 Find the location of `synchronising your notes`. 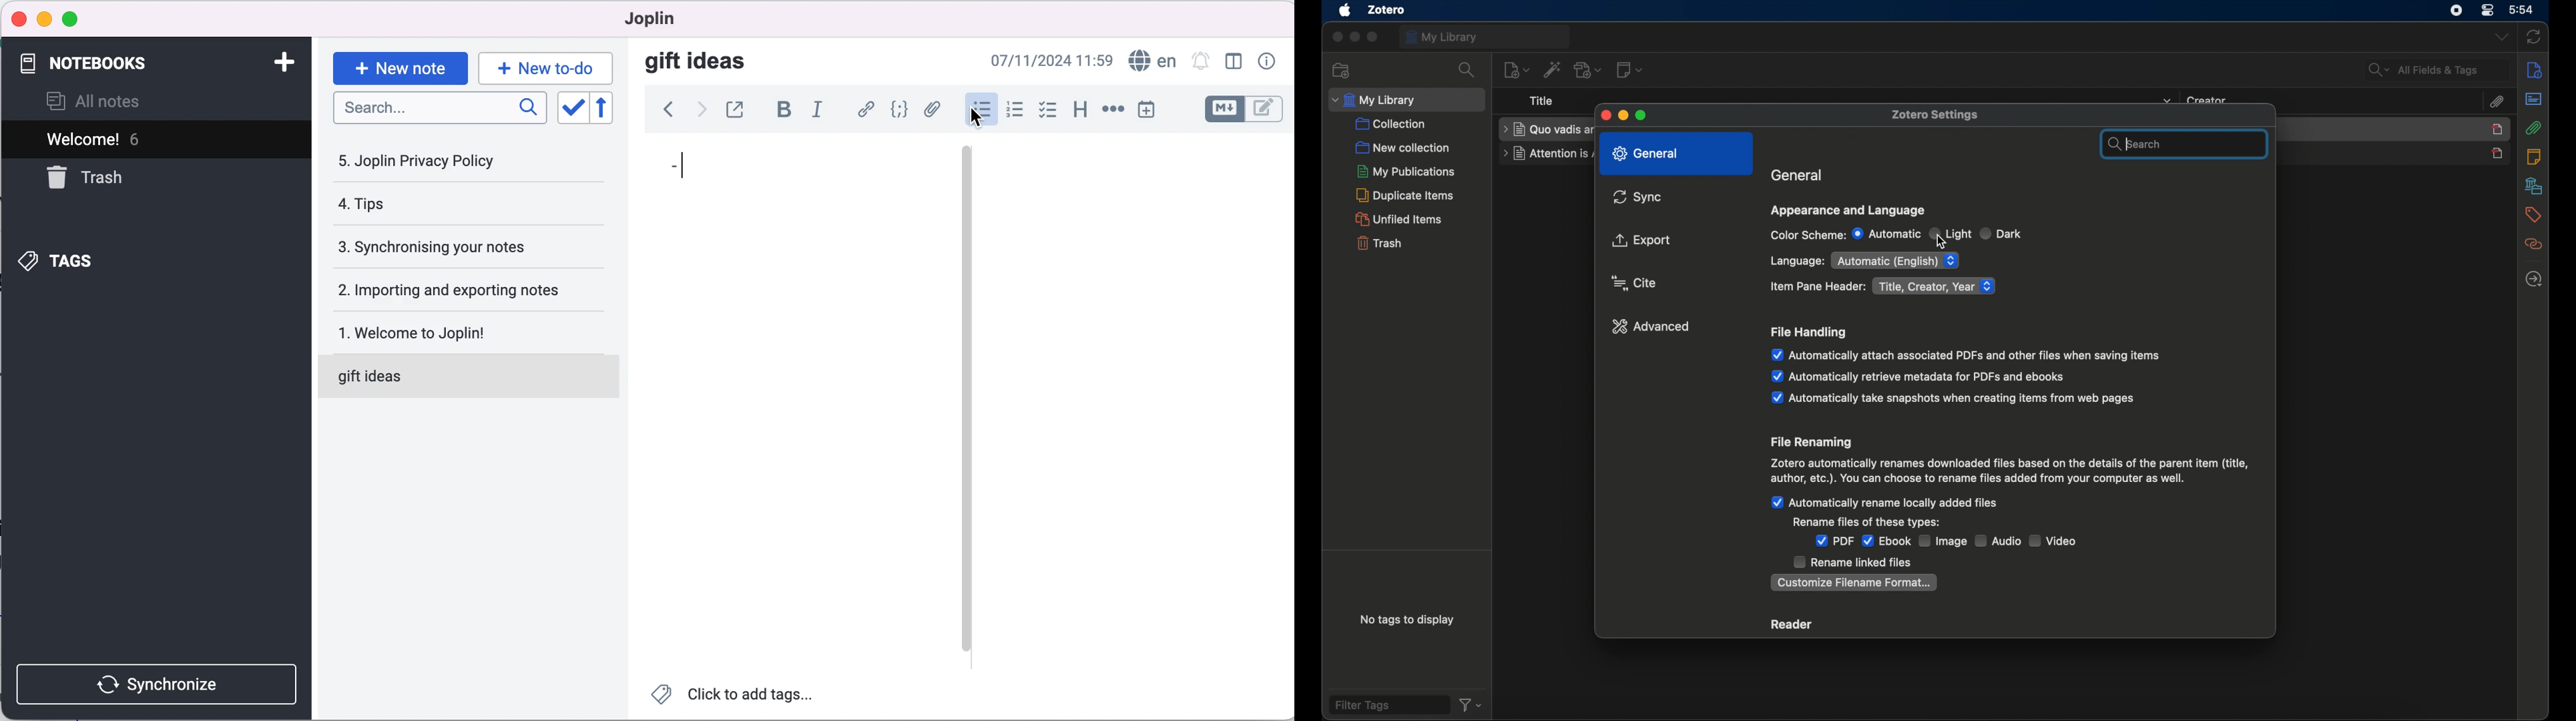

synchronising your notes is located at coordinates (461, 245).